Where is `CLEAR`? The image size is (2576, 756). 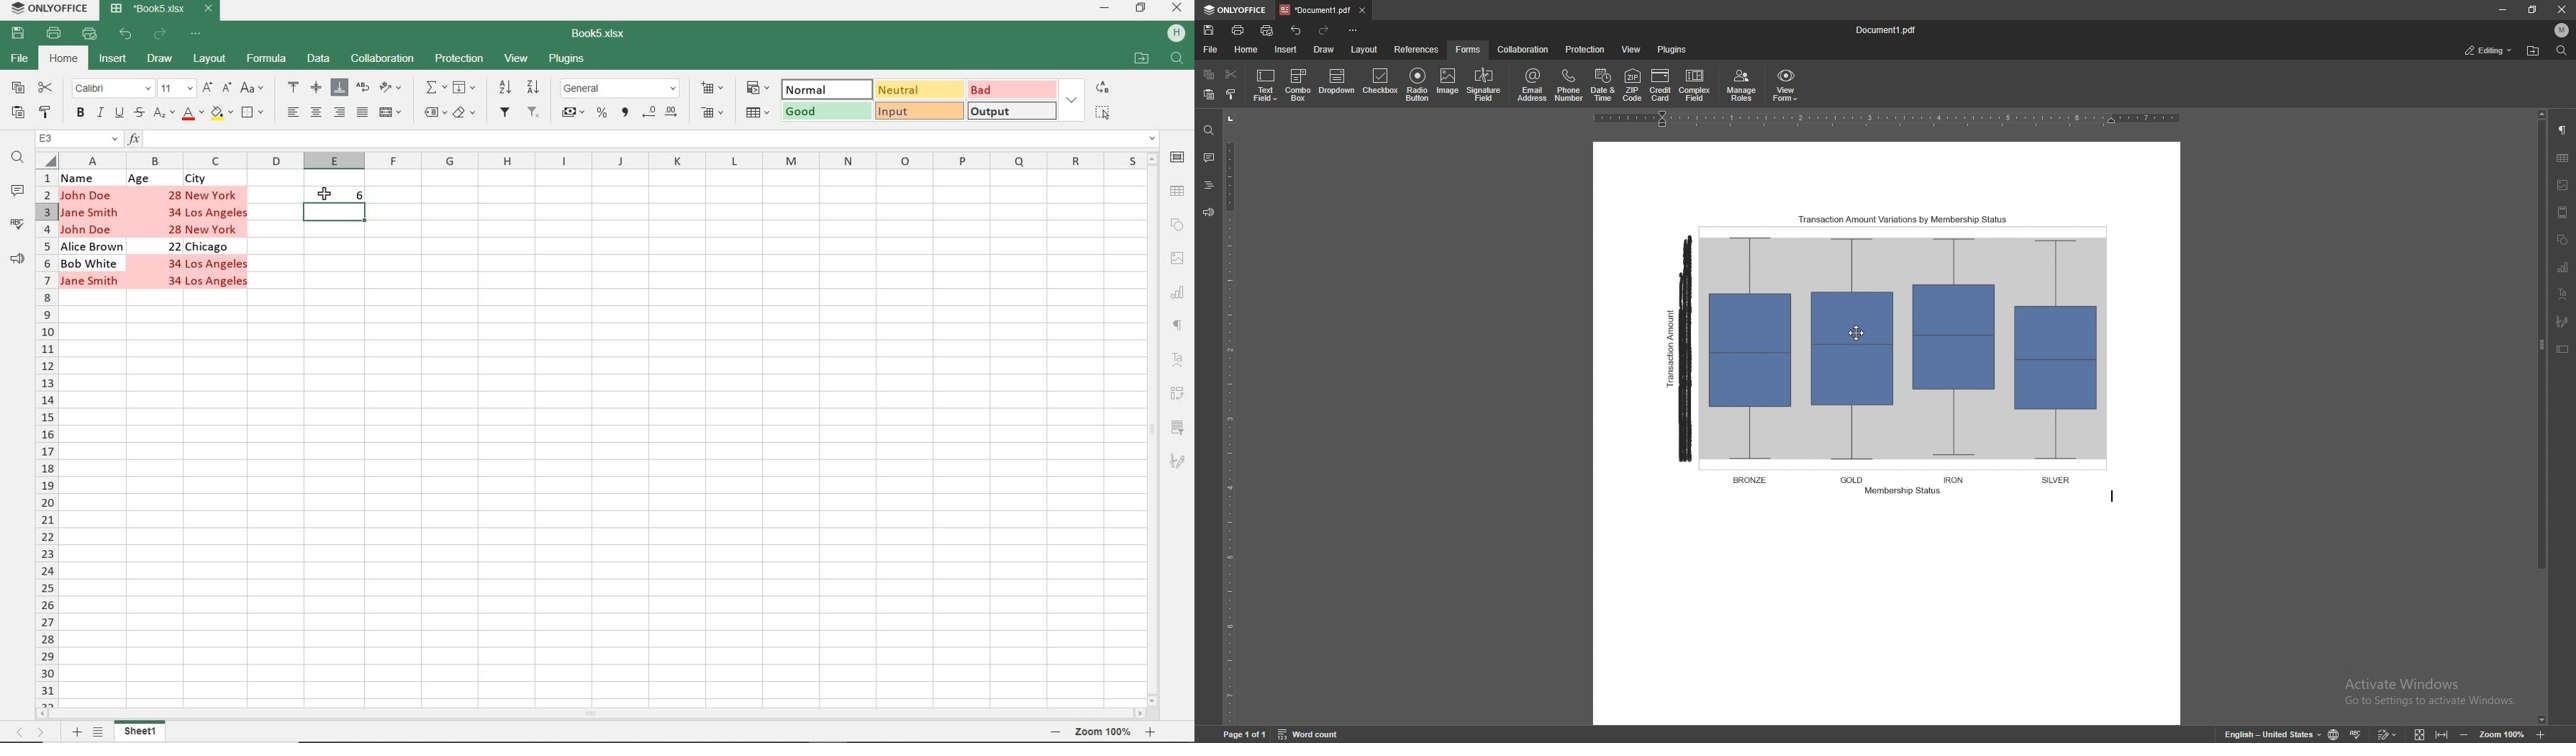 CLEAR is located at coordinates (469, 114).